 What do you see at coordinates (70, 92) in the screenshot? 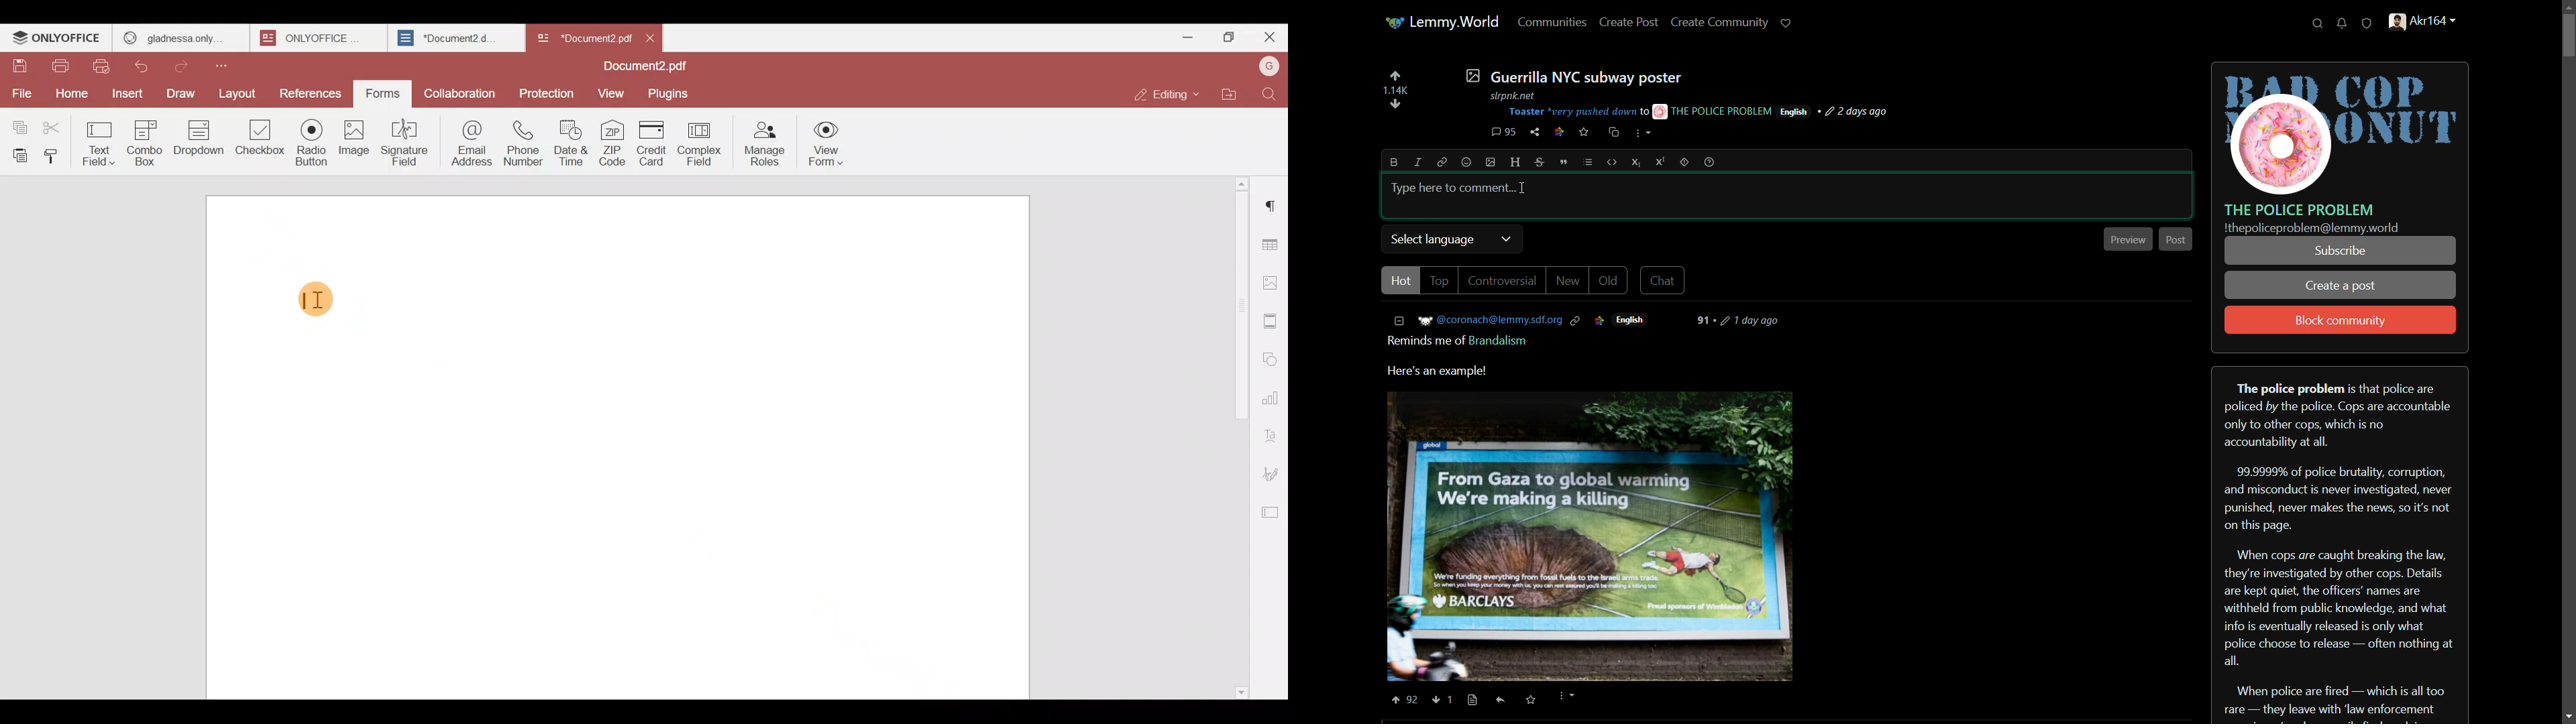
I see `Home` at bounding box center [70, 92].